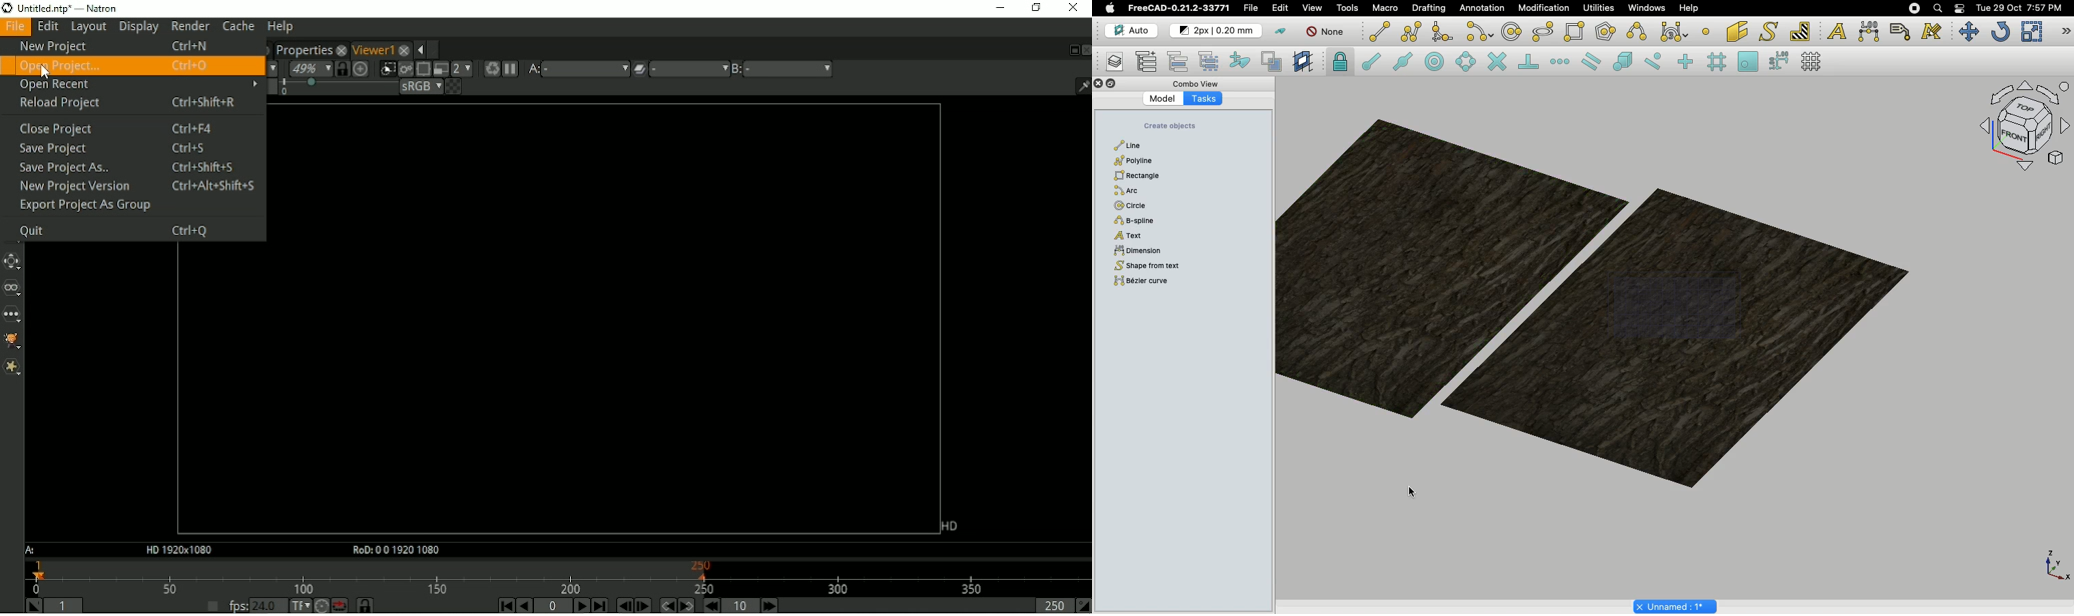 Image resolution: width=2100 pixels, height=616 pixels. What do you see at coordinates (1203, 98) in the screenshot?
I see `Tasks` at bounding box center [1203, 98].